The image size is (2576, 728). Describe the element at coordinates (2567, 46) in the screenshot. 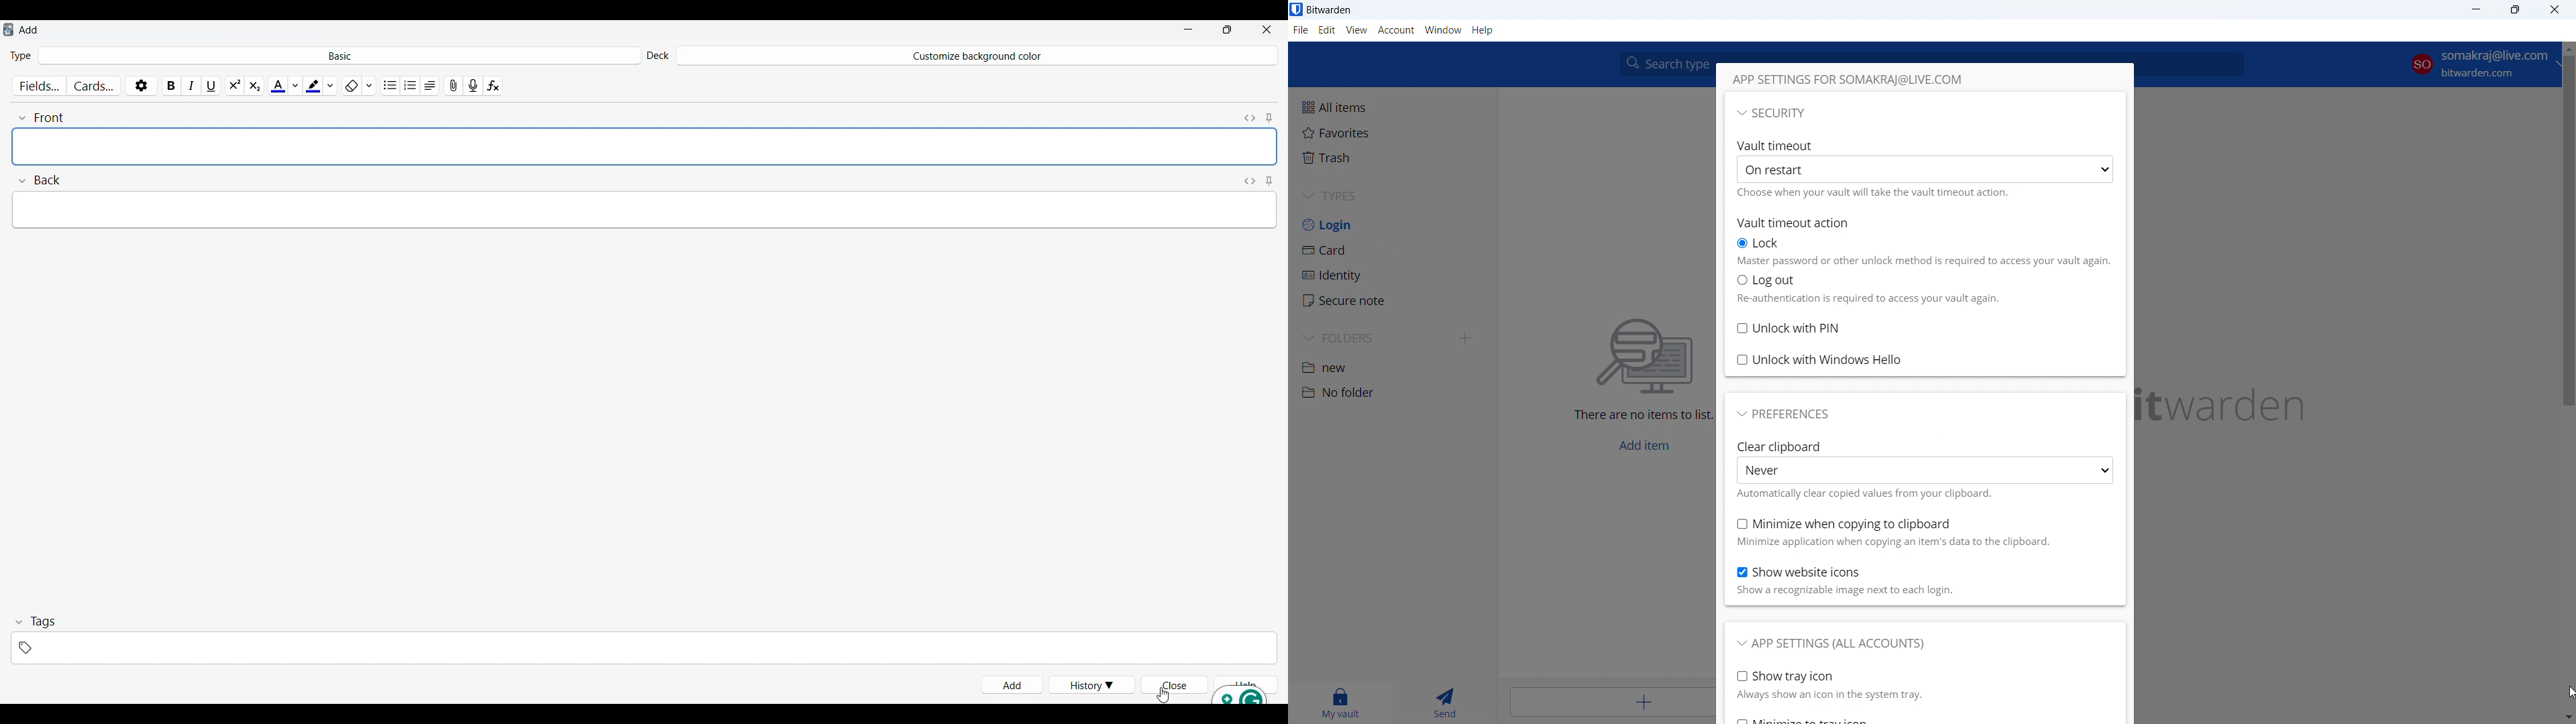

I see `scroll up` at that location.